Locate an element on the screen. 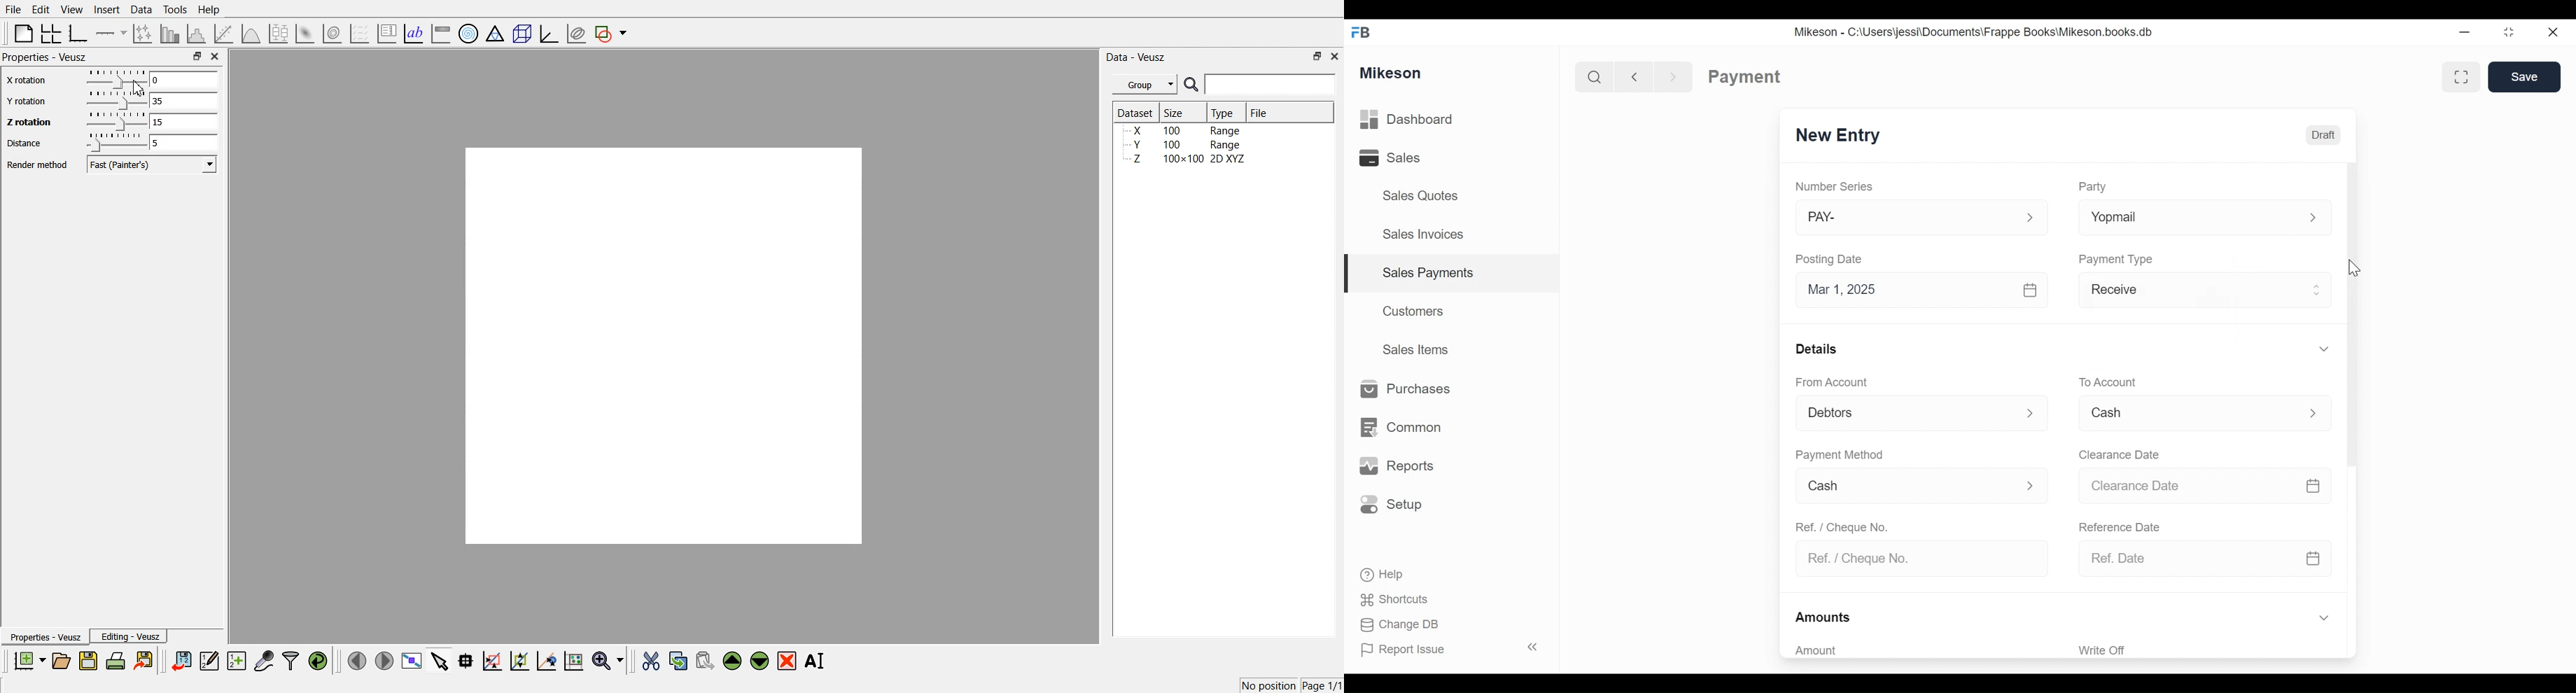 This screenshot has height=700, width=2576. Full width toggle is located at coordinates (2459, 78).